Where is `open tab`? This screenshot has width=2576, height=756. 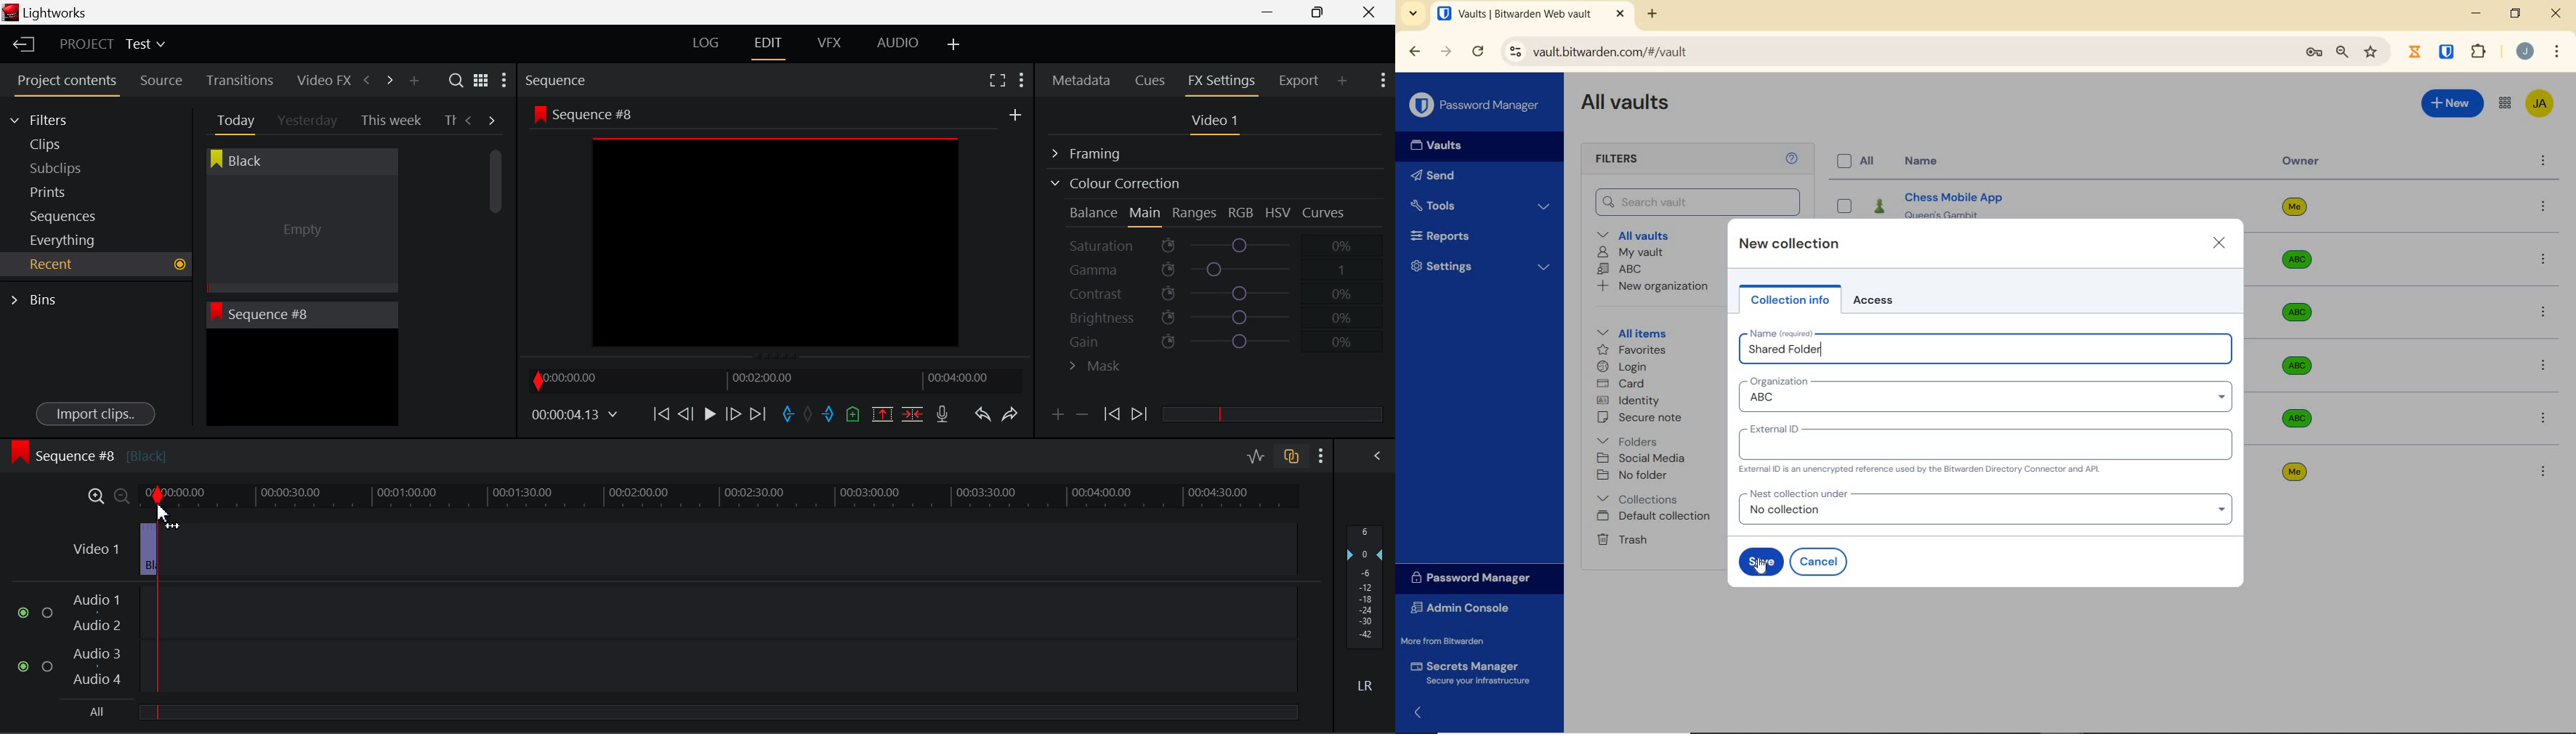
open tab is located at coordinates (1531, 15).